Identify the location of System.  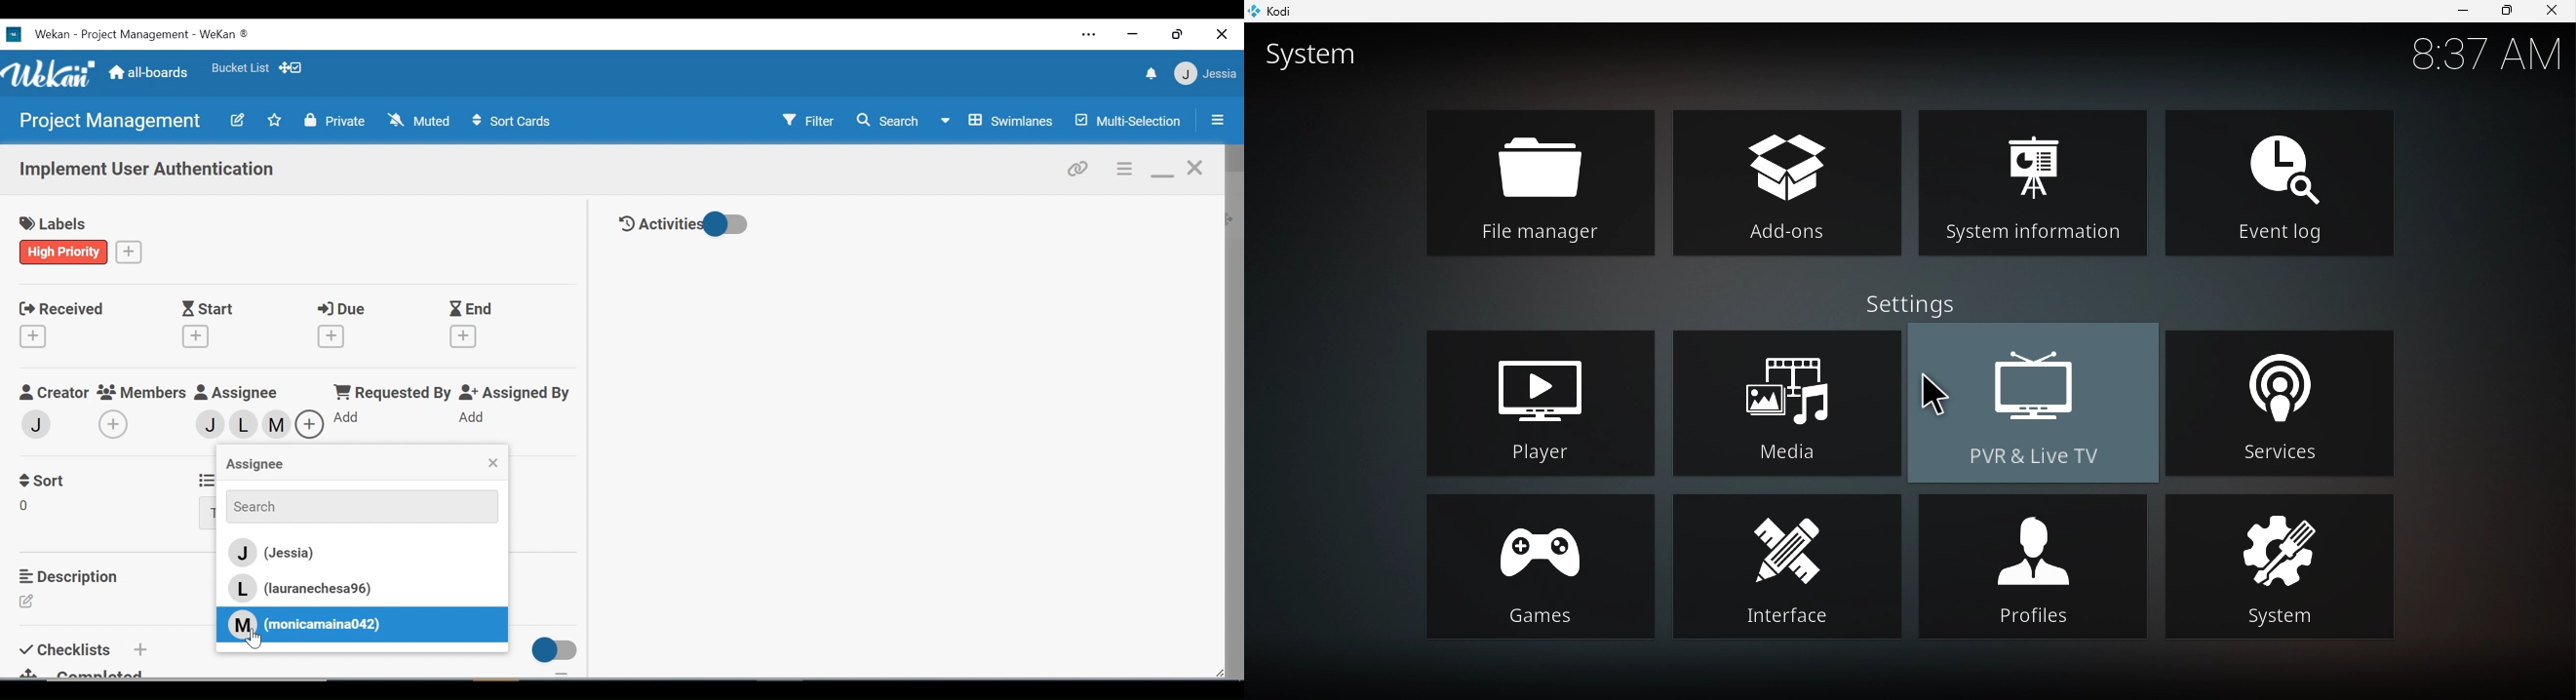
(1325, 58).